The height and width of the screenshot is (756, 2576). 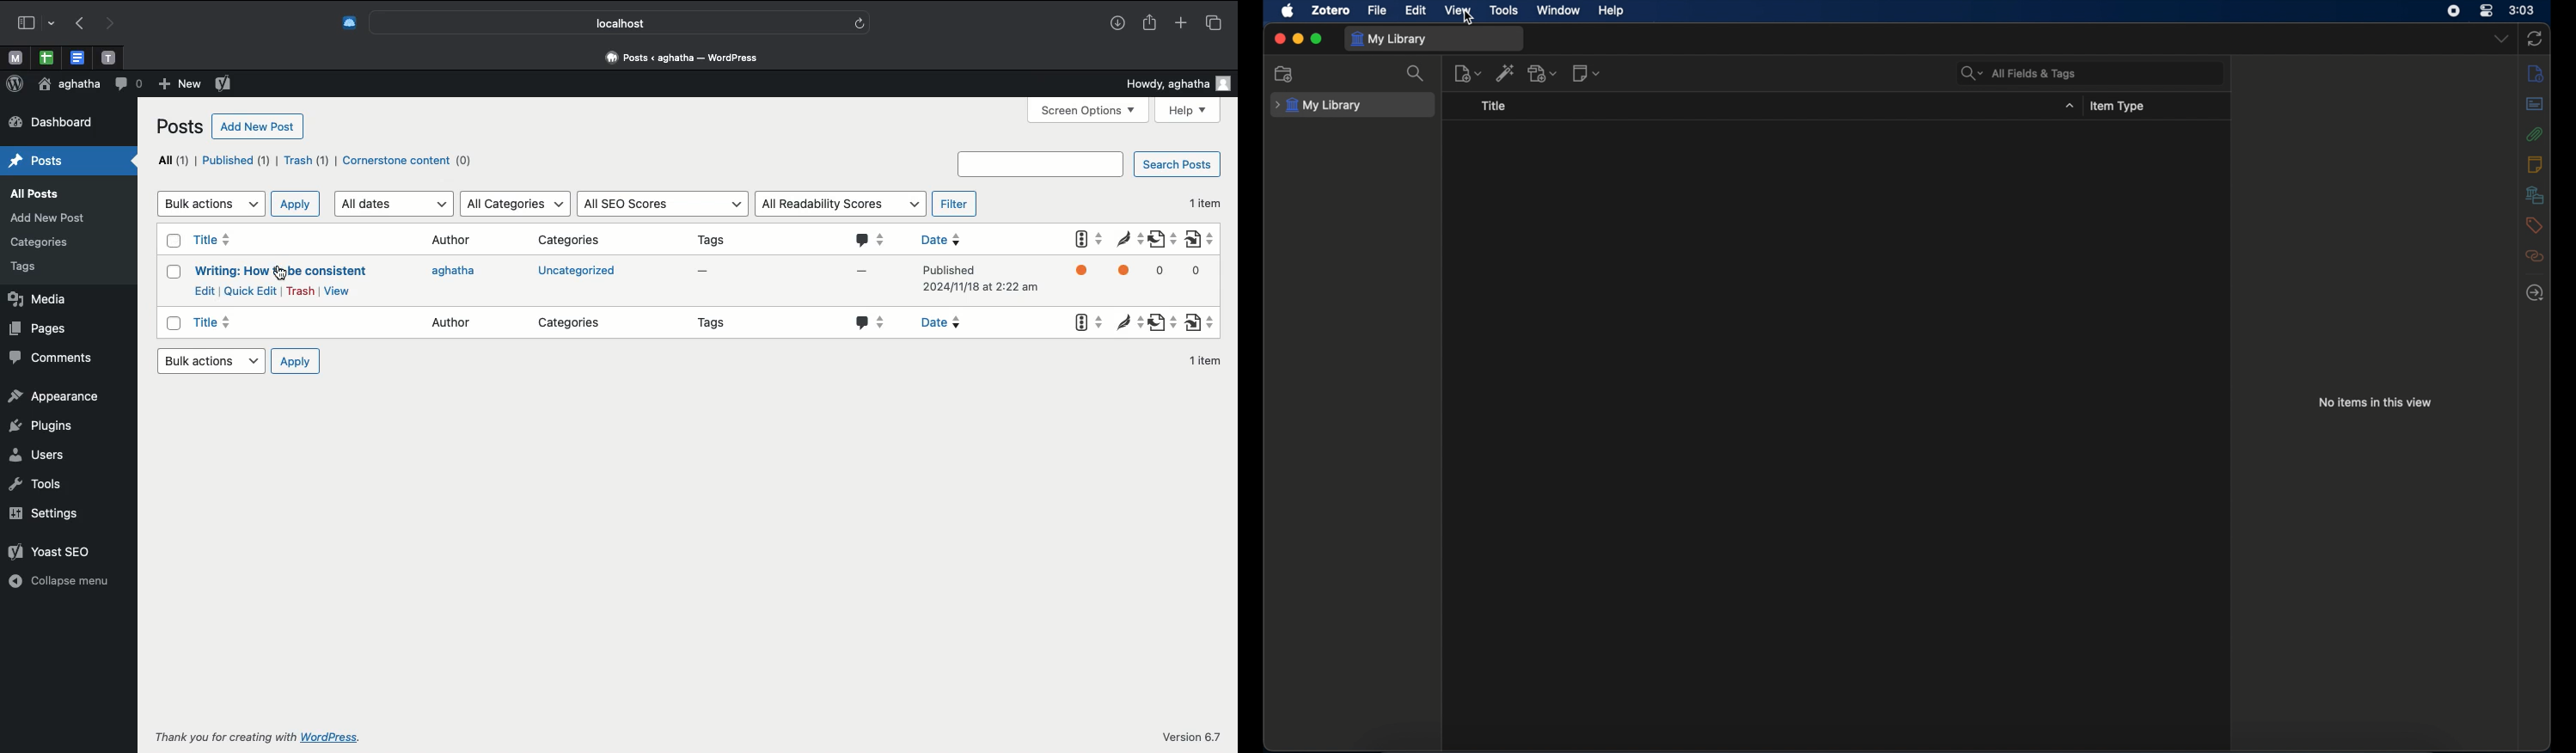 I want to click on no items in this view, so click(x=2376, y=402).